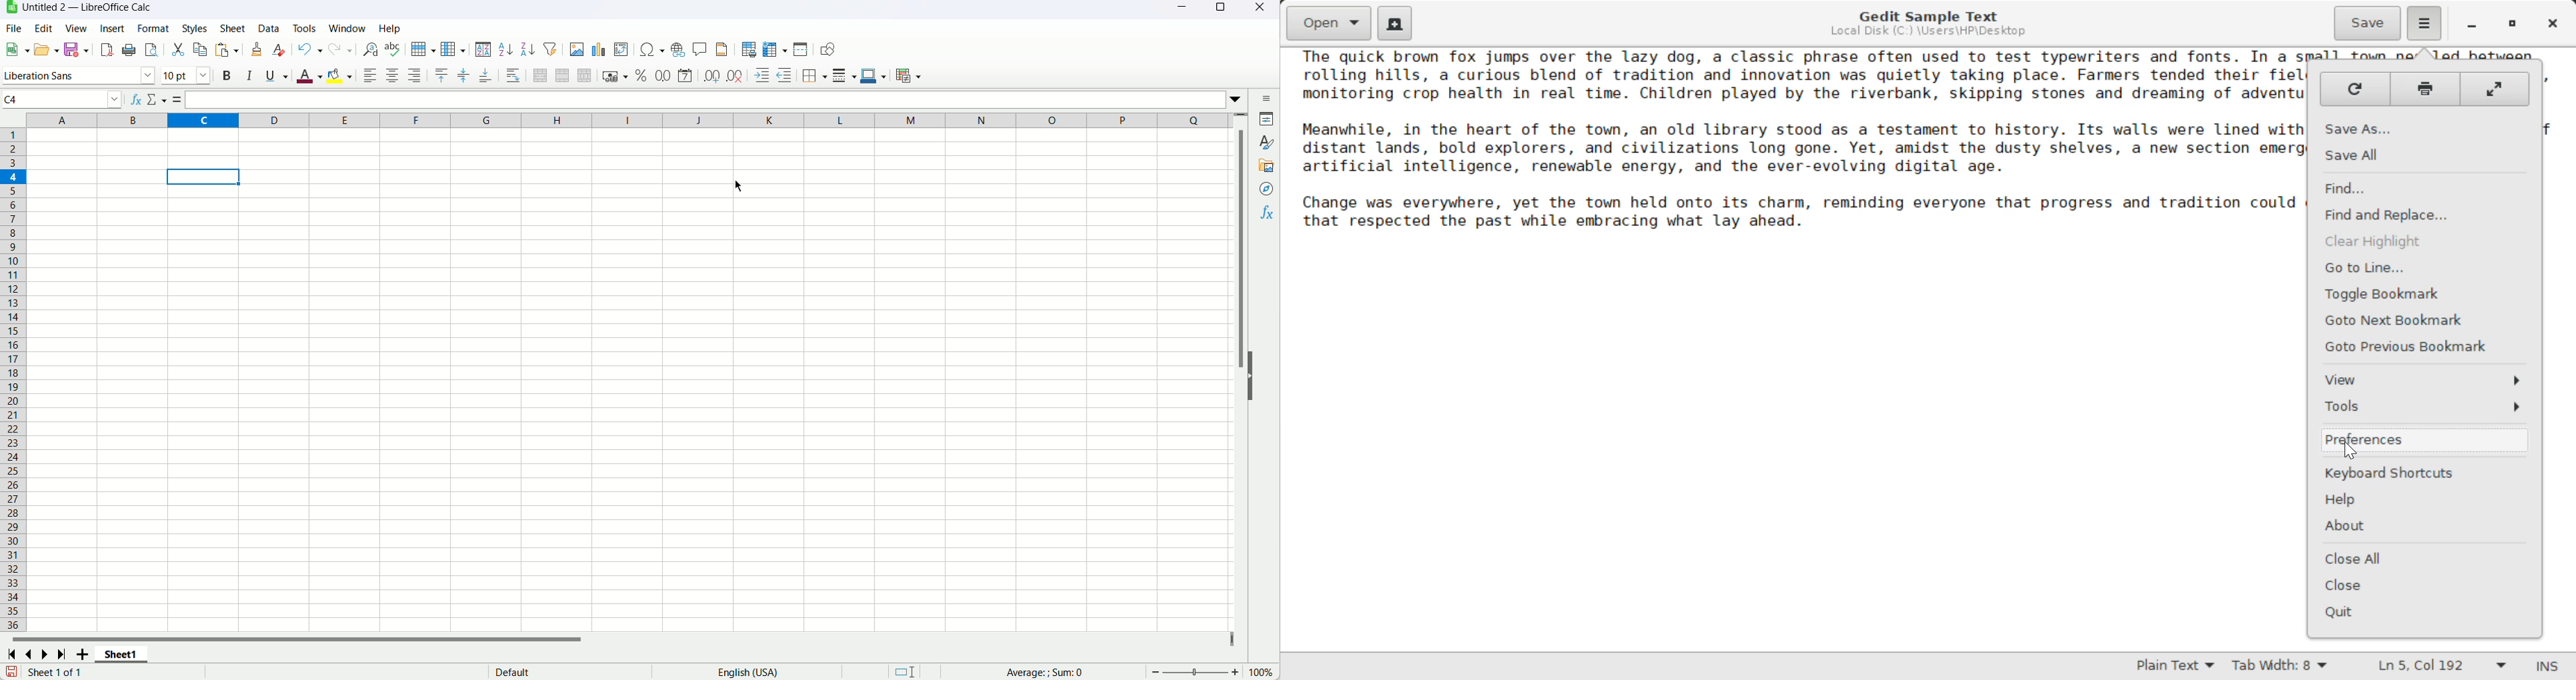 The width and height of the screenshot is (2576, 700). I want to click on Redo, so click(340, 49).